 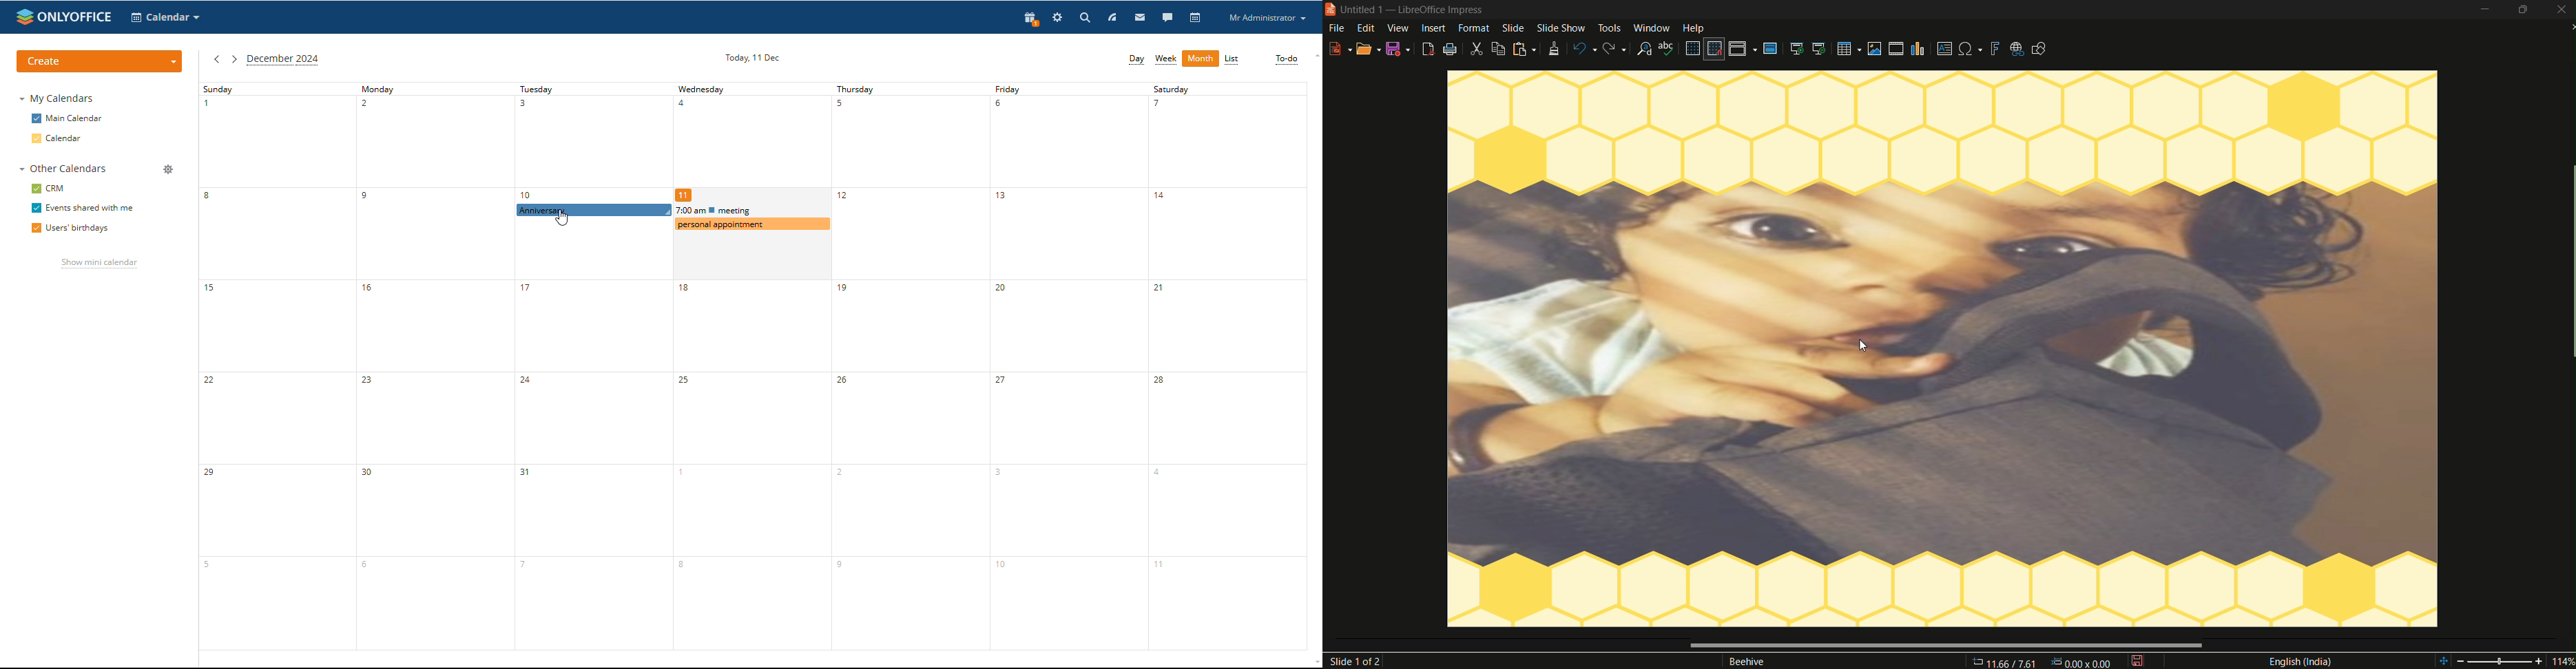 What do you see at coordinates (2568, 263) in the screenshot?
I see `scrollbar` at bounding box center [2568, 263].